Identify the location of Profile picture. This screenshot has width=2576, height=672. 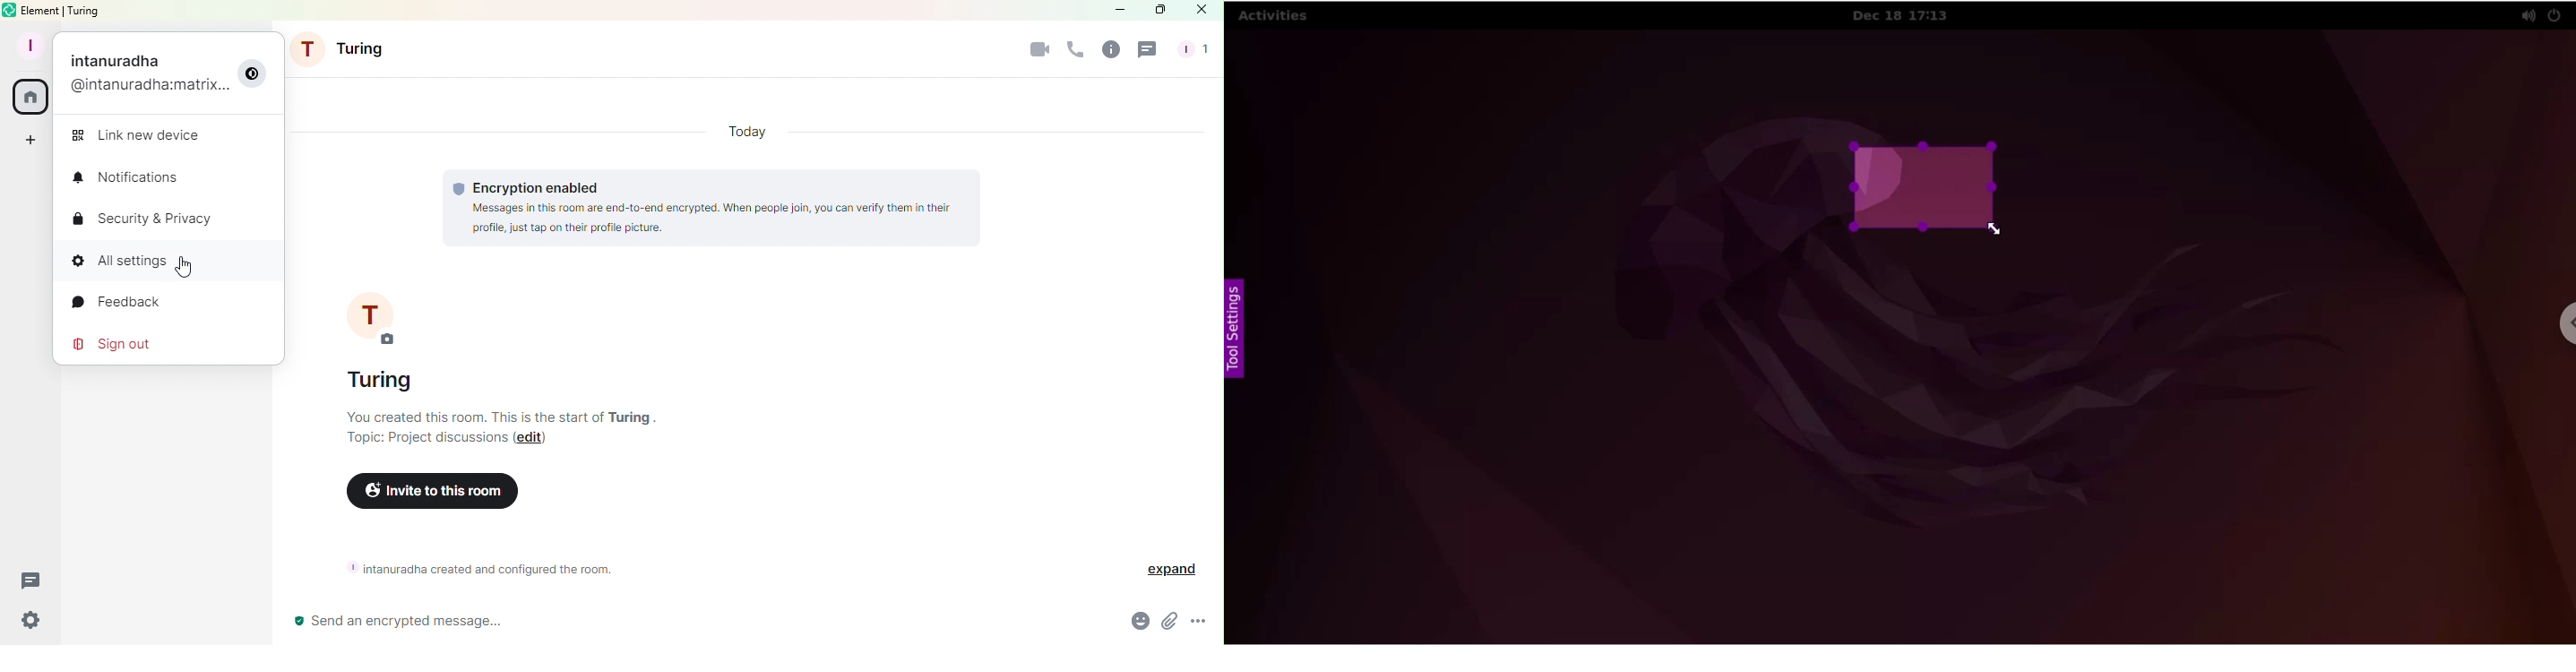
(377, 315).